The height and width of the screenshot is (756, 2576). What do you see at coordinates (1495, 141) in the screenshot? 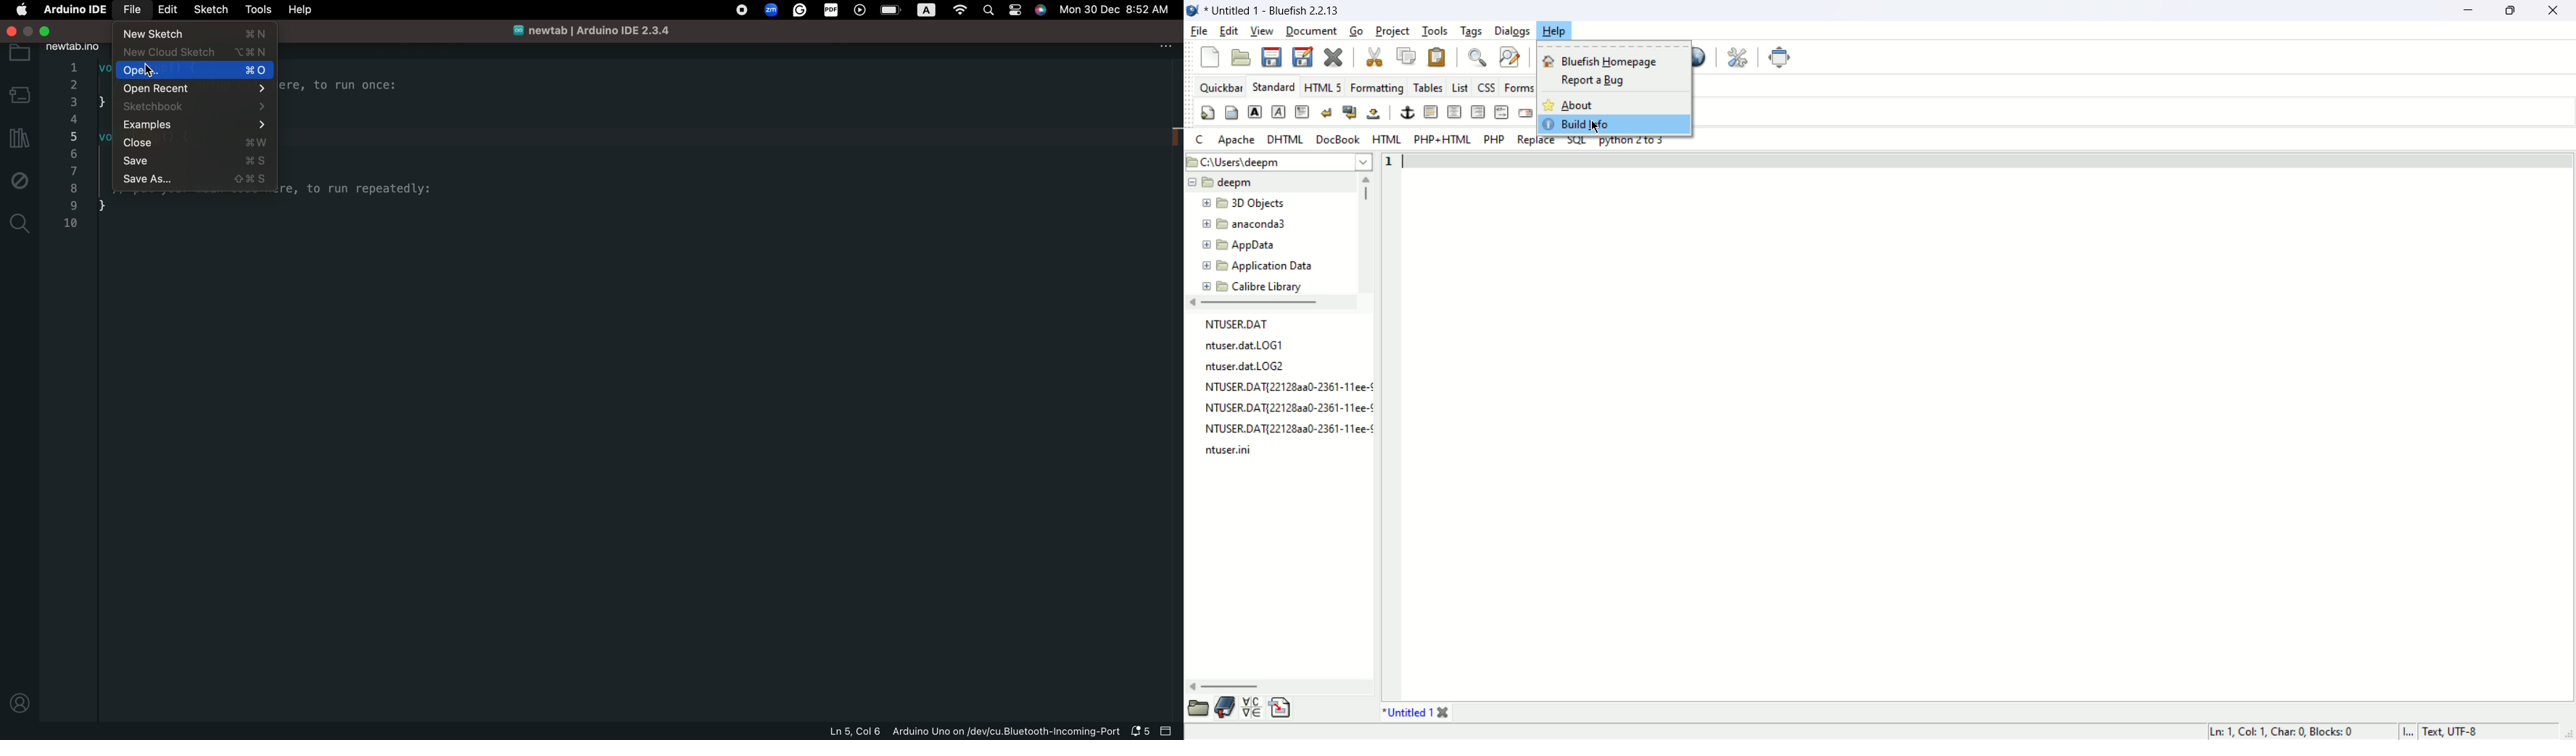
I see `PHP` at bounding box center [1495, 141].